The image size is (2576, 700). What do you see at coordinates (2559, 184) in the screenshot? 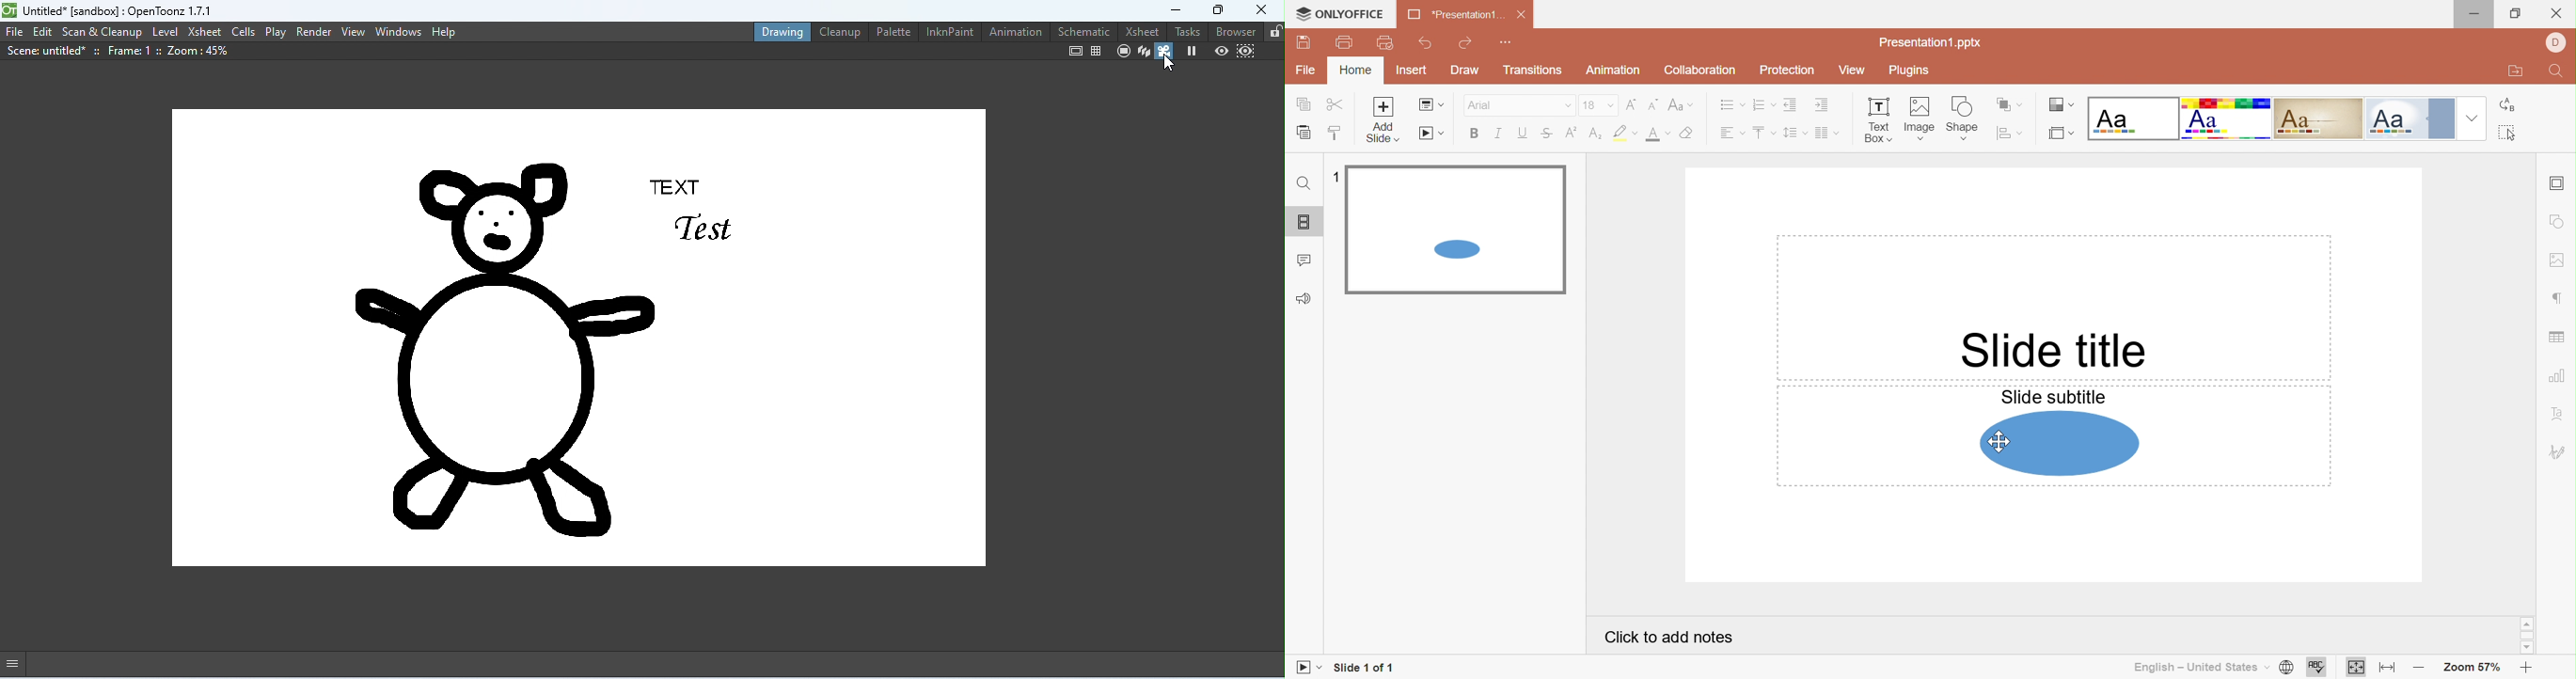
I see `Slide settings` at bounding box center [2559, 184].